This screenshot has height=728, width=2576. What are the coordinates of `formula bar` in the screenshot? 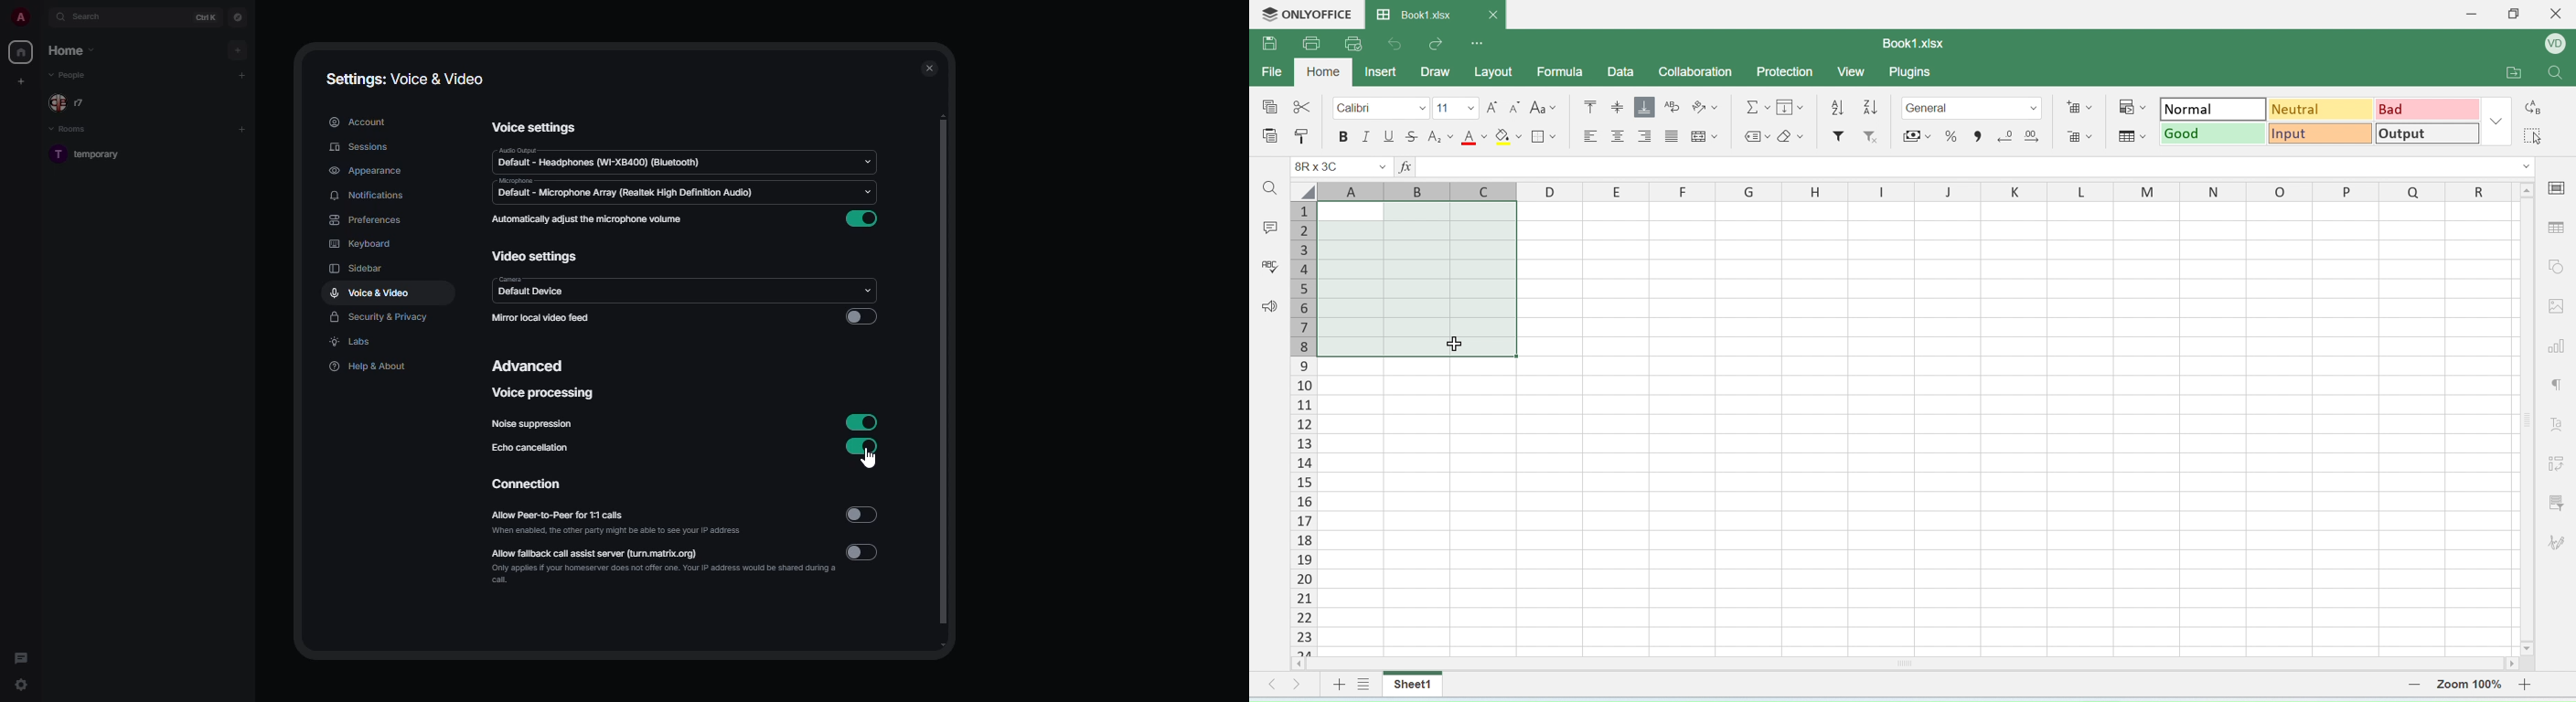 It's located at (1967, 167).